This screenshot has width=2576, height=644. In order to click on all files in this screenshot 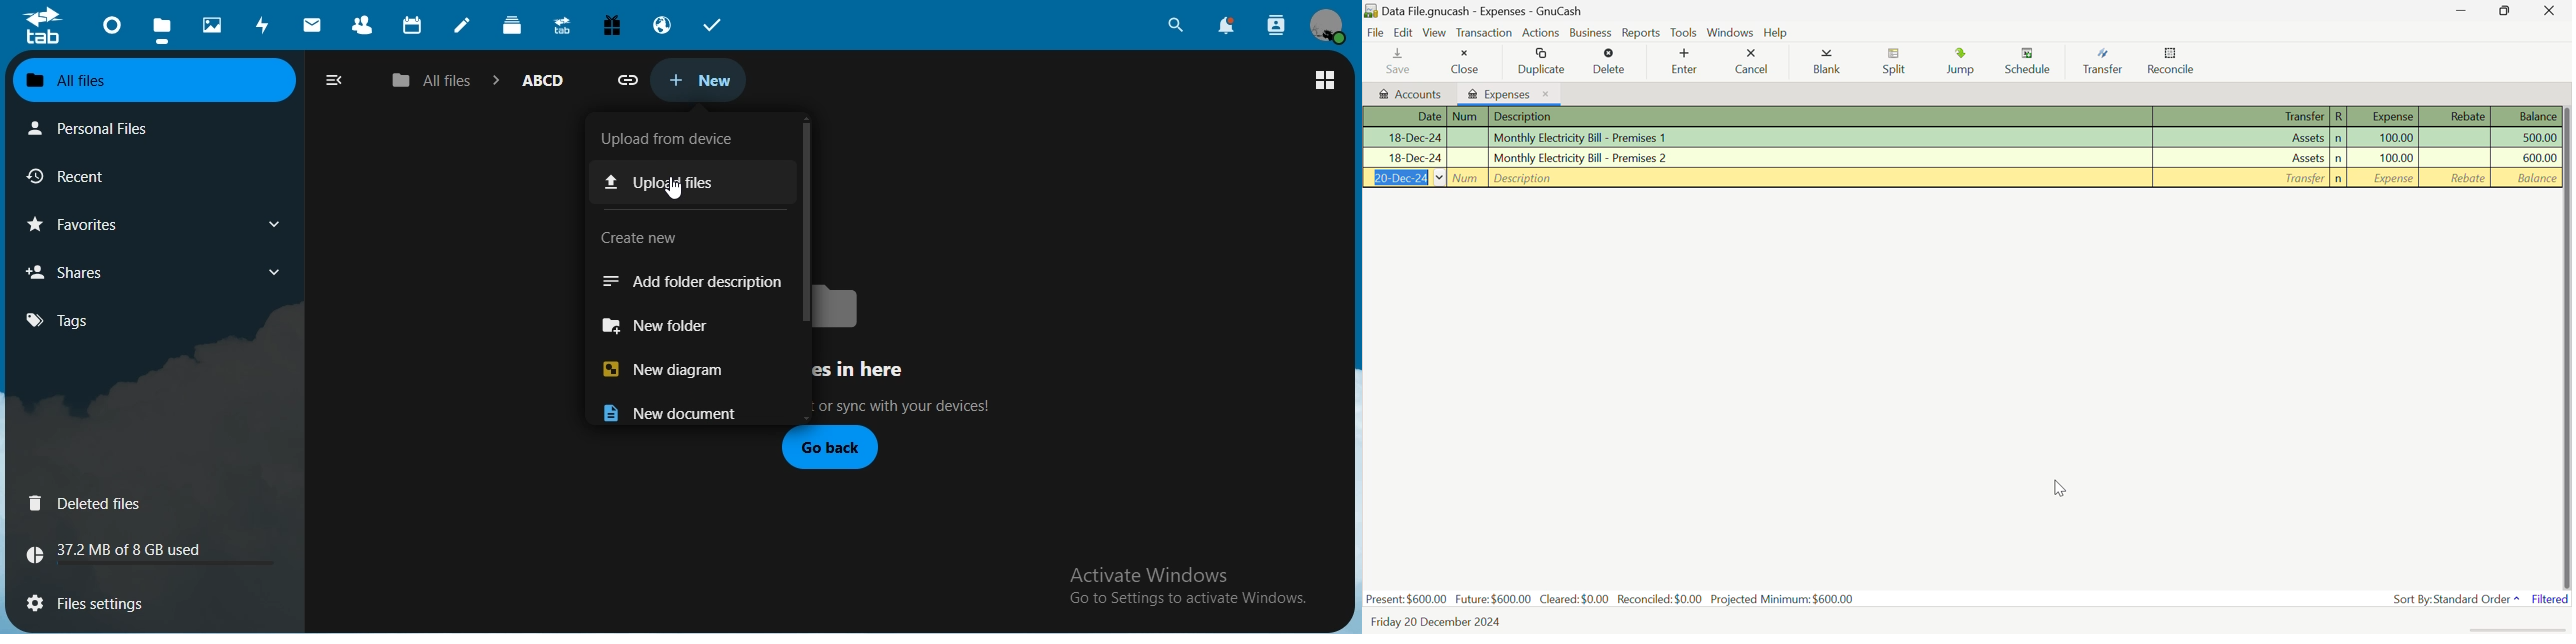, I will do `click(151, 79)`.